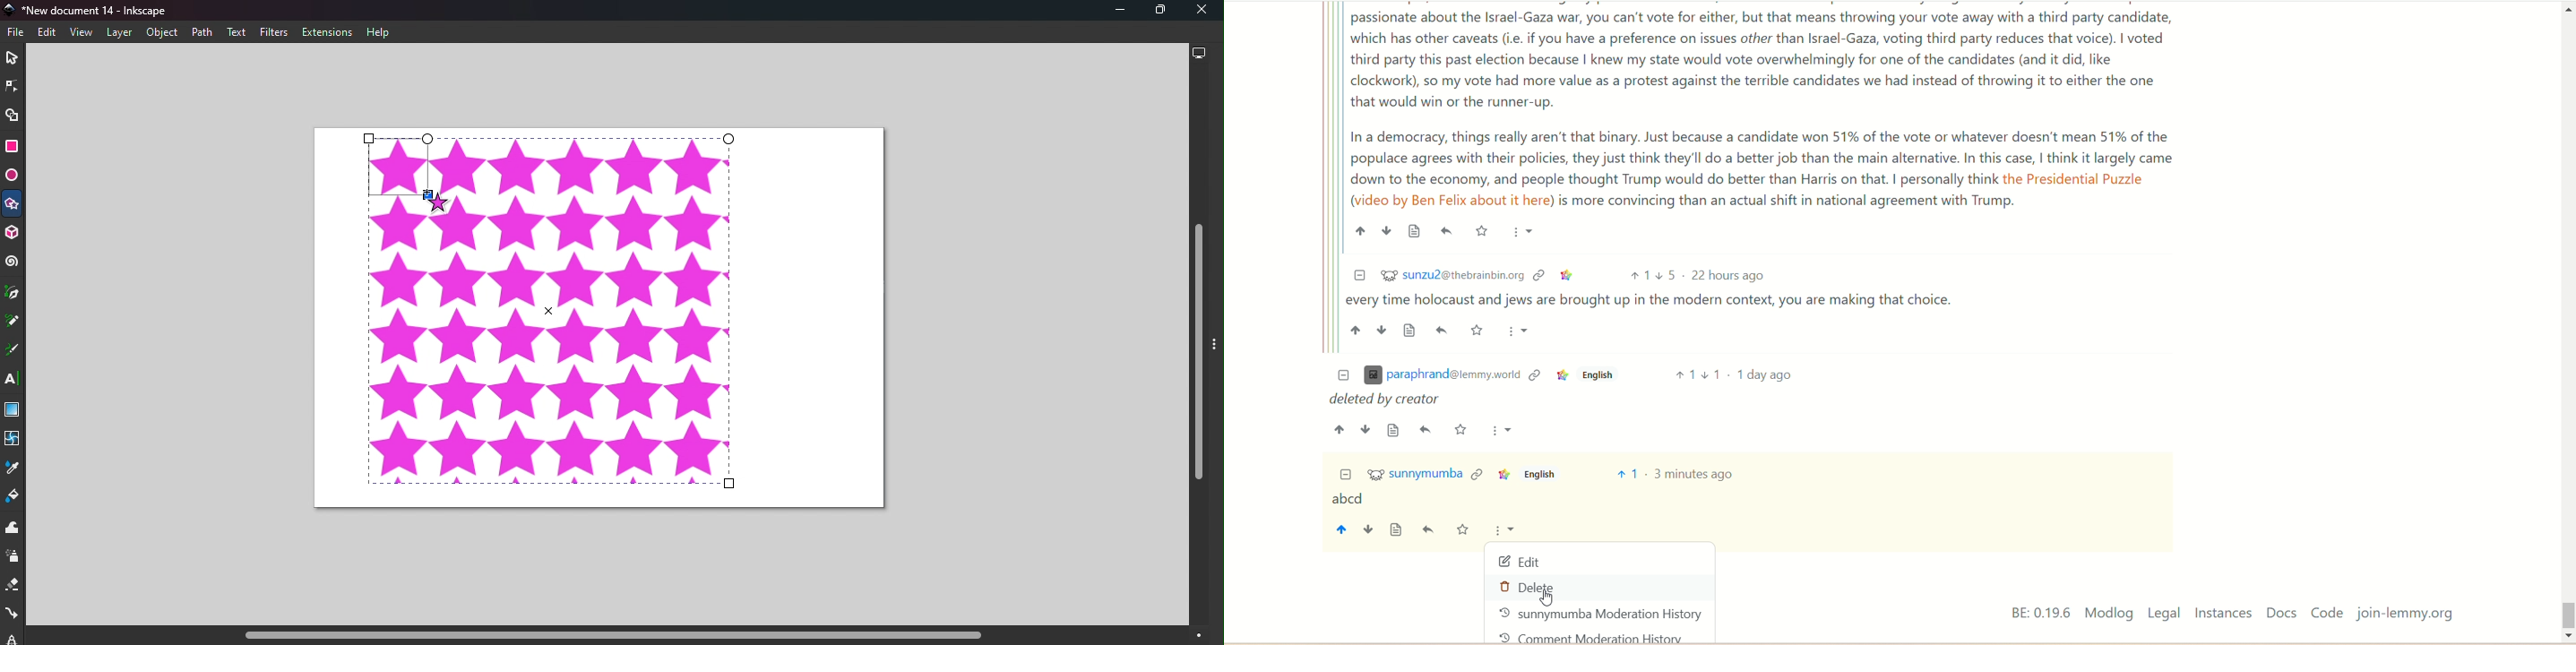 This screenshot has height=672, width=2576. What do you see at coordinates (1666, 275) in the screenshot?
I see `Downvote 5` at bounding box center [1666, 275].